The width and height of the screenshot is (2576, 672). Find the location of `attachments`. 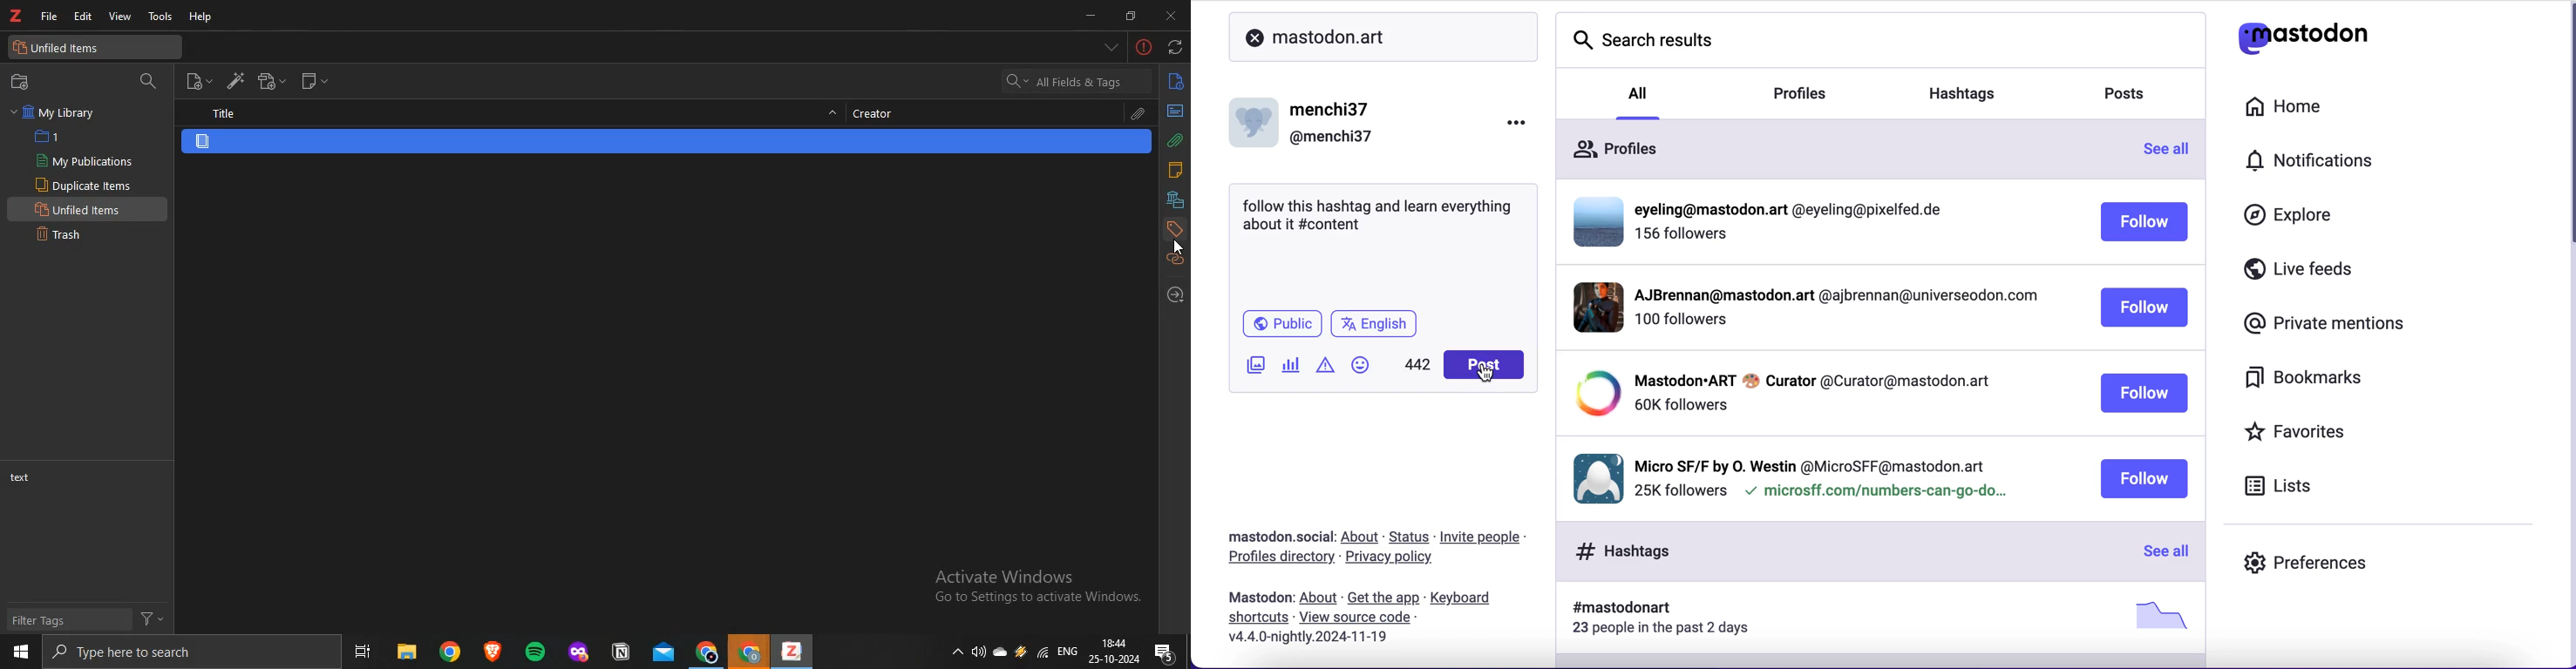

attachments is located at coordinates (1176, 140).